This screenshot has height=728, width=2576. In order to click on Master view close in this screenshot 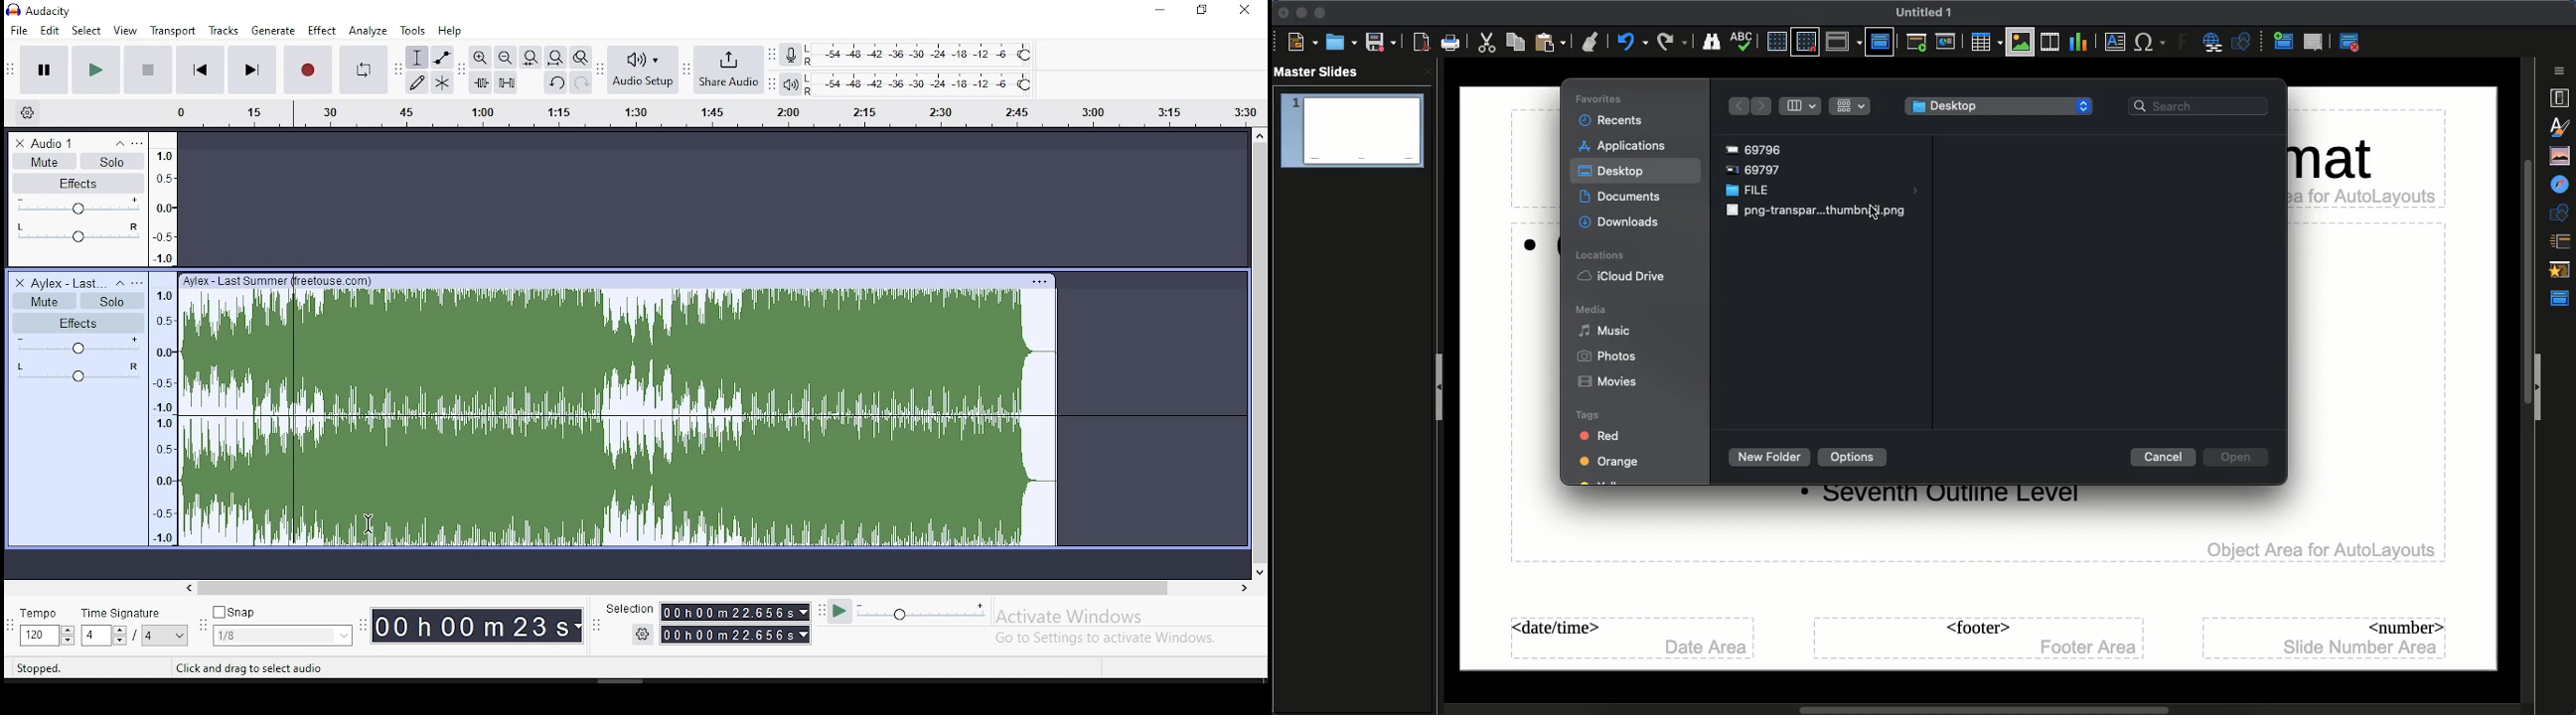, I will do `click(2354, 42)`.